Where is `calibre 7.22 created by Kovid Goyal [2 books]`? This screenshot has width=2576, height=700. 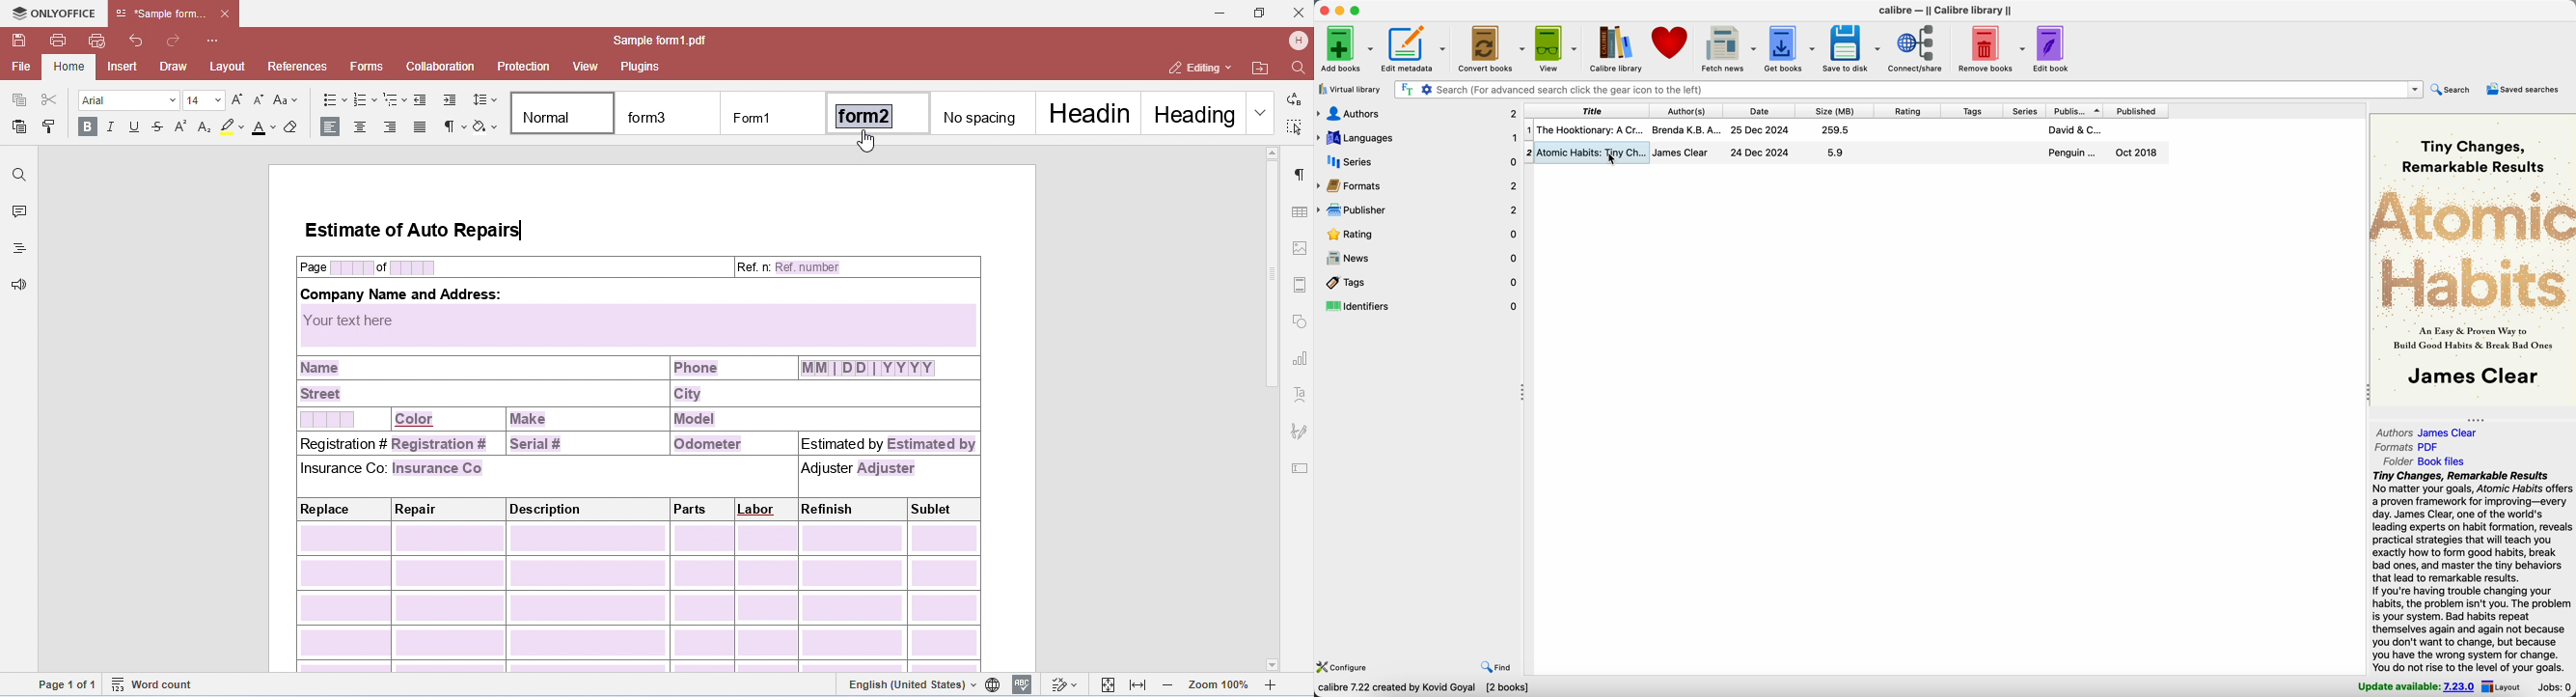 calibre 7.22 created by Kovid Goyal [2 books] is located at coordinates (1425, 688).